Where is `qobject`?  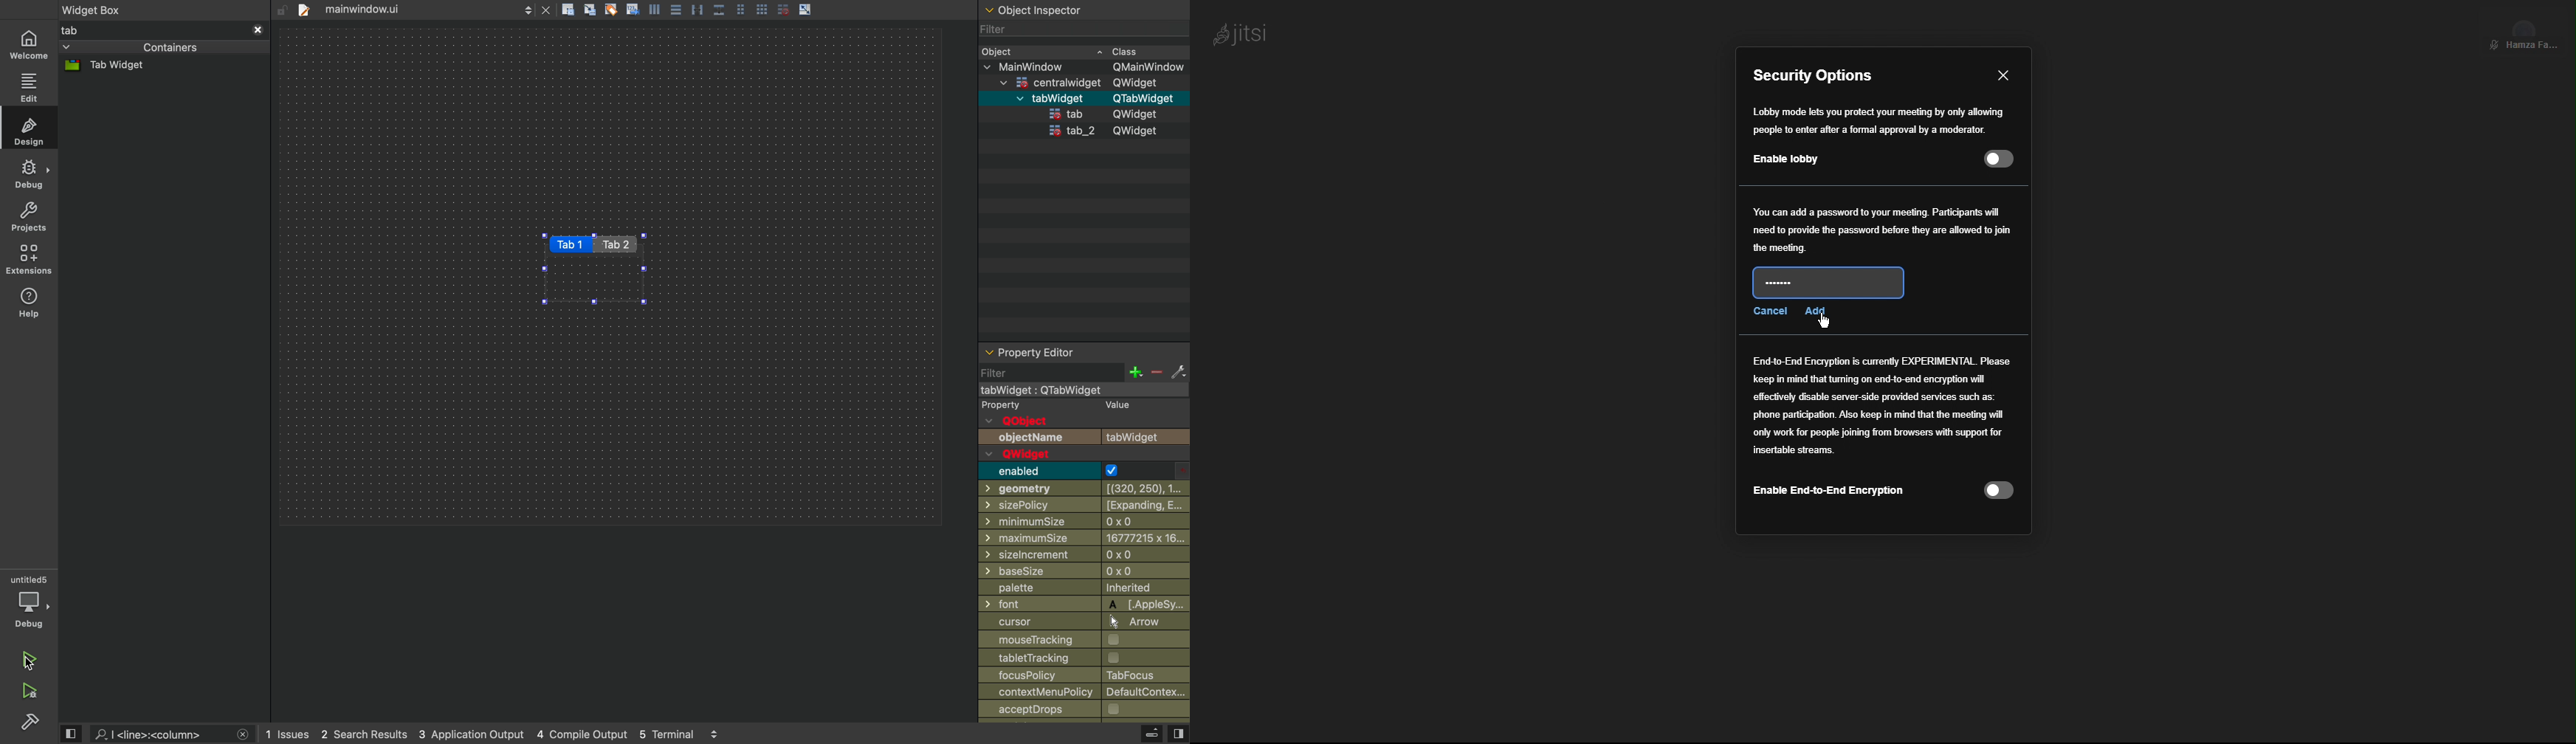
qobject is located at coordinates (1051, 421).